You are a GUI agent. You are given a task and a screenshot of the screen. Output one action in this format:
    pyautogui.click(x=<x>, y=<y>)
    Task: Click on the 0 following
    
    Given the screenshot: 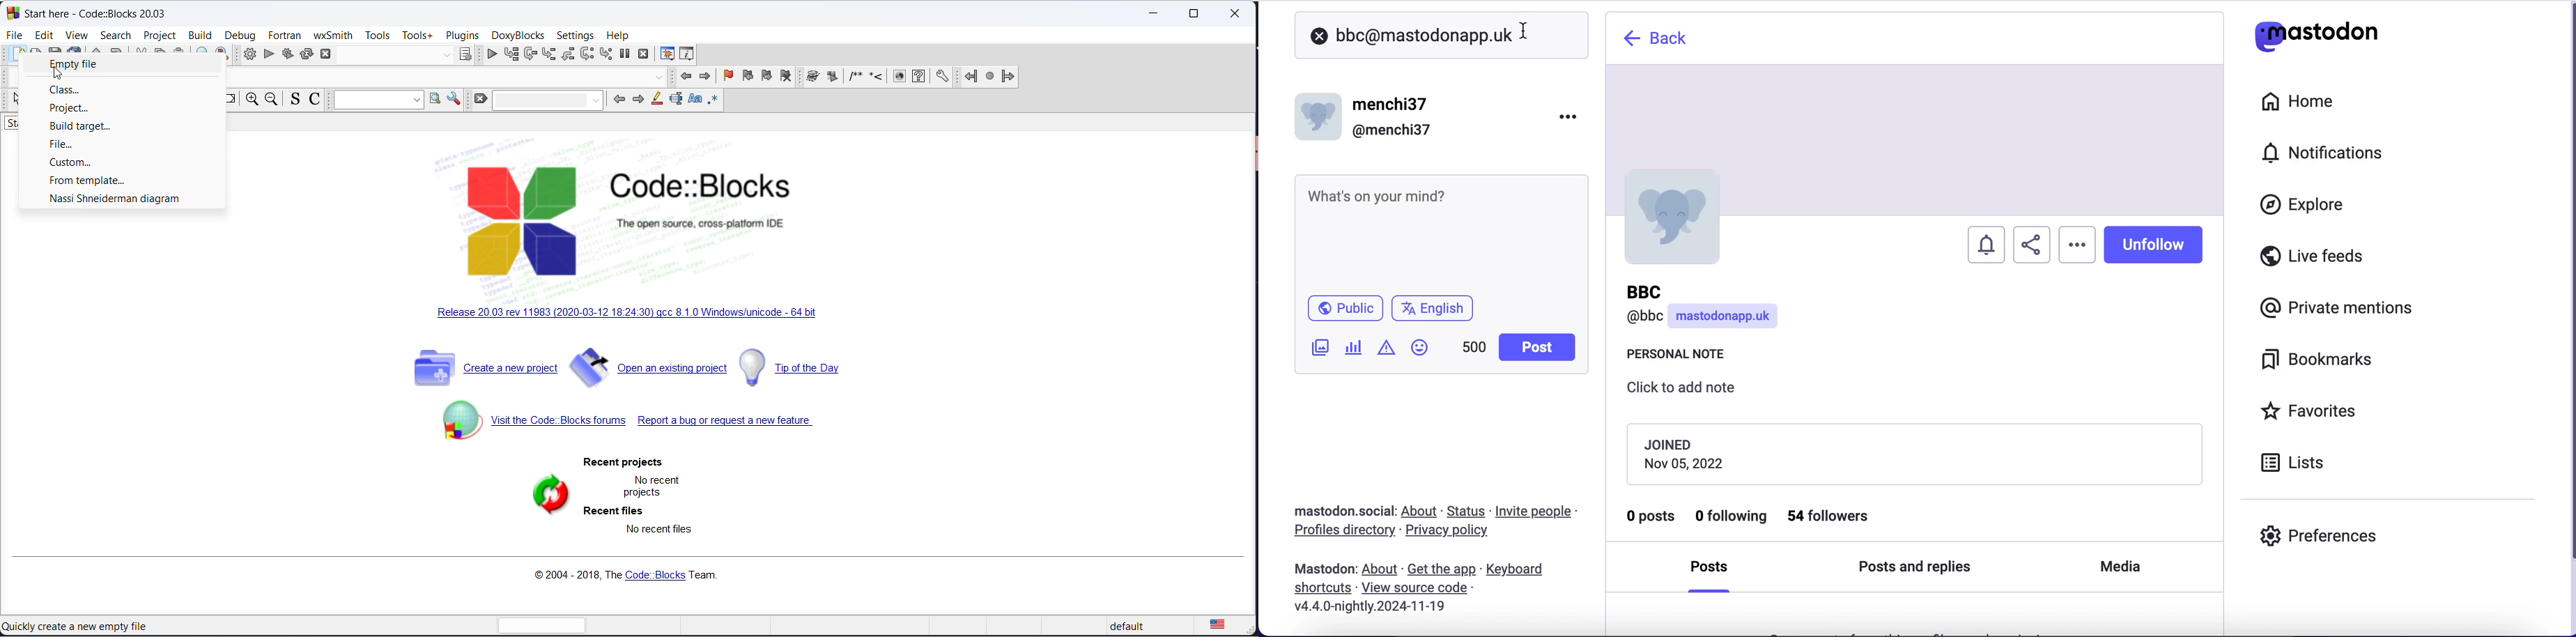 What is the action you would take?
    pyautogui.click(x=1733, y=518)
    